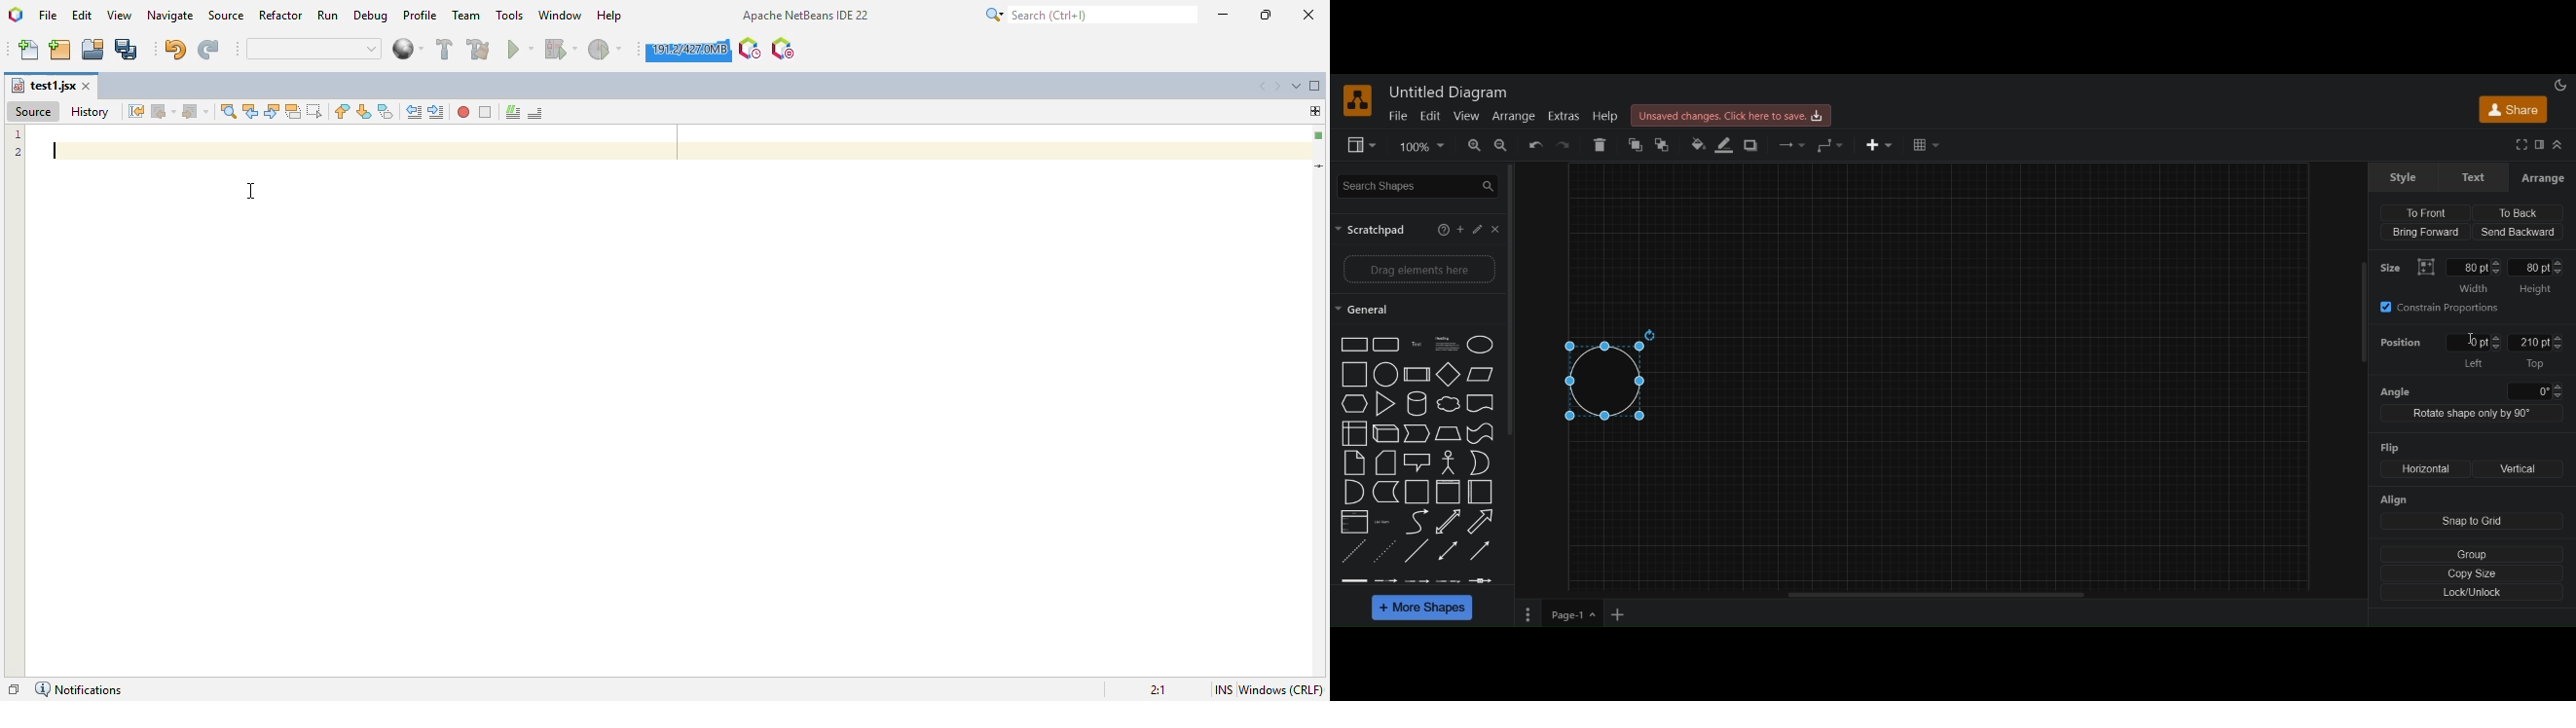 Image resolution: width=2576 pixels, height=728 pixels. Describe the element at coordinates (1418, 344) in the screenshot. I see `task` at that location.